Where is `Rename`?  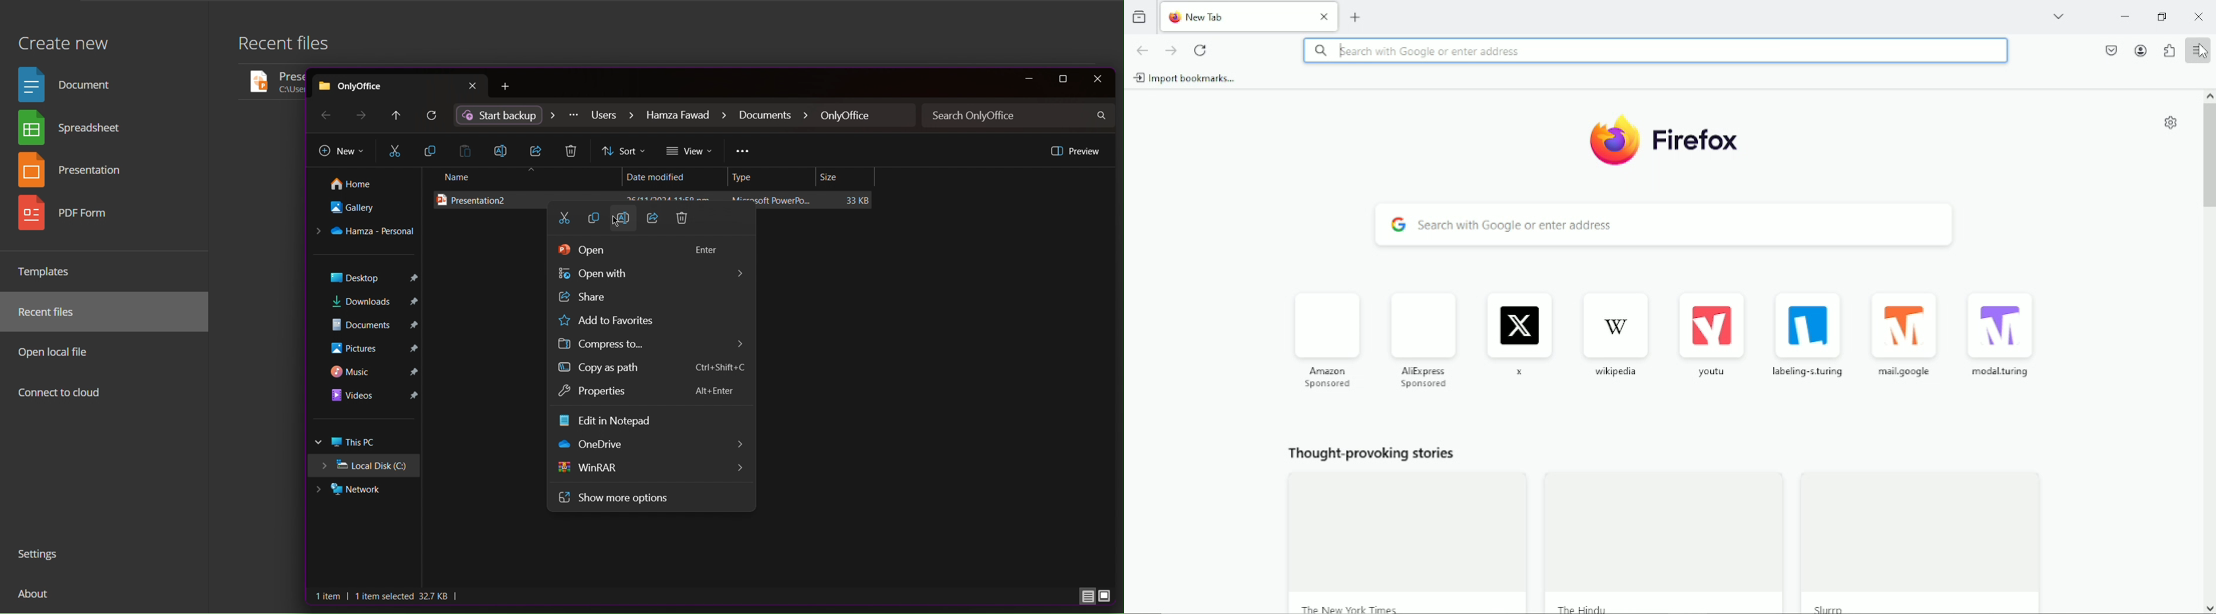 Rename is located at coordinates (626, 223).